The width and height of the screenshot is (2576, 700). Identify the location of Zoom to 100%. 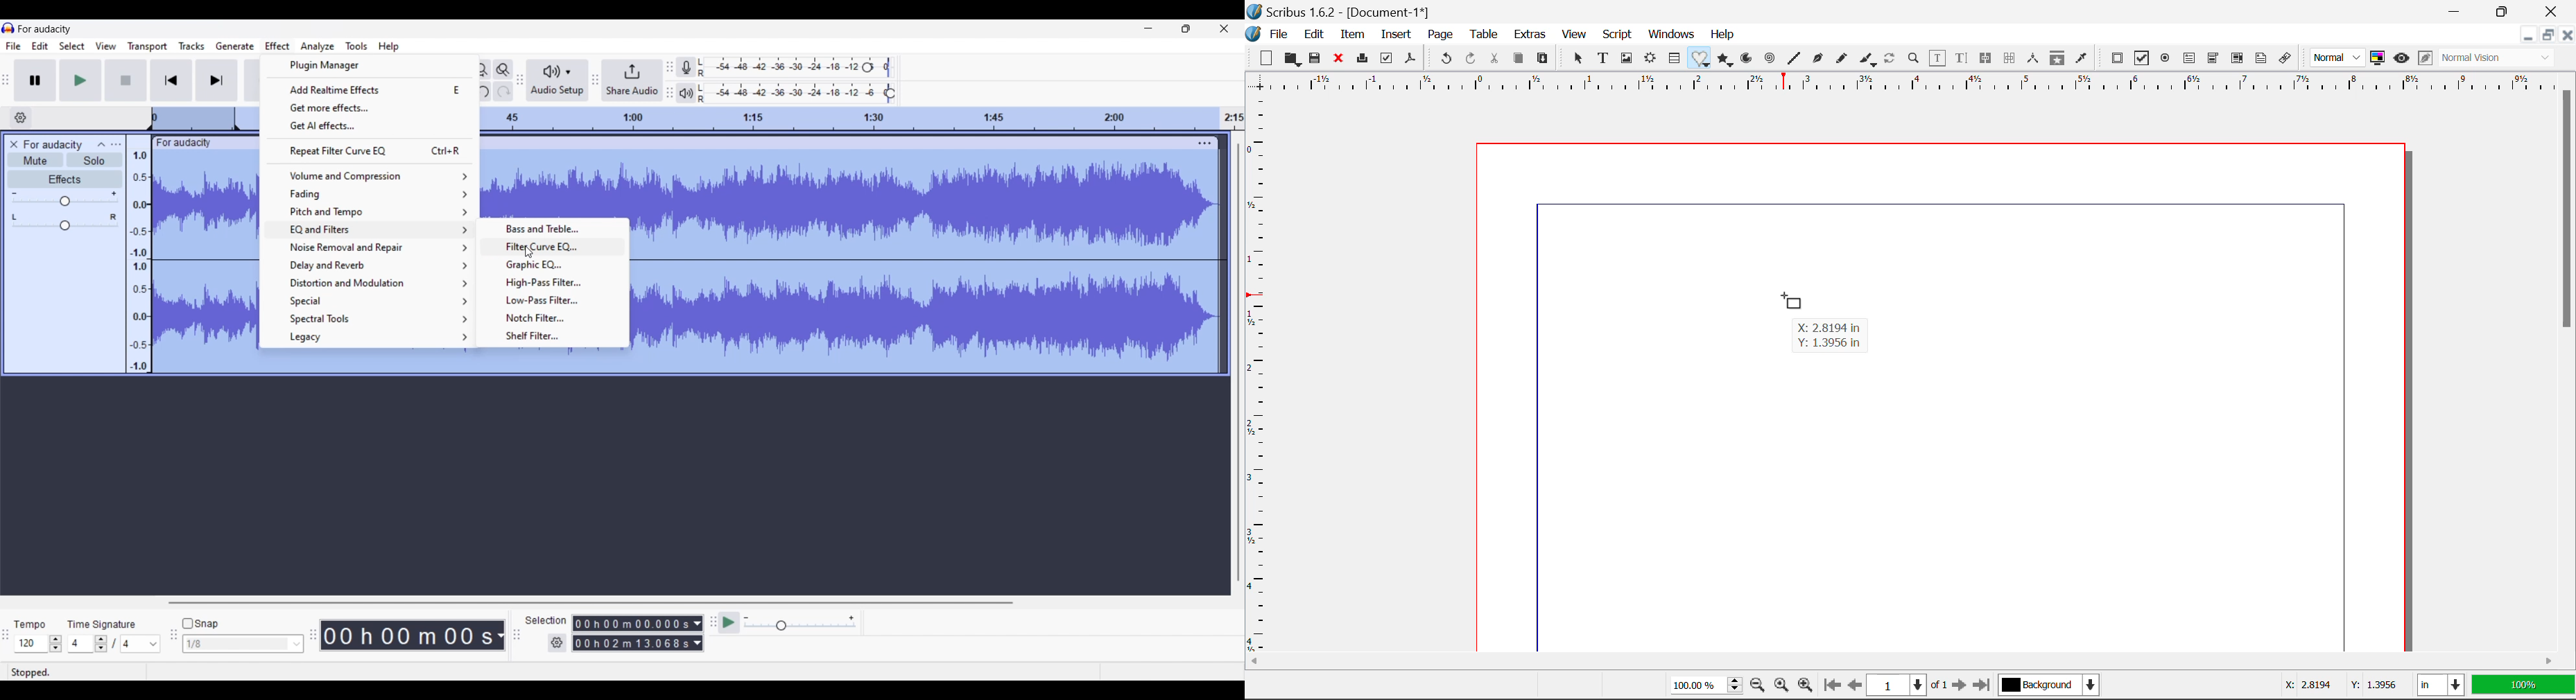
(1780, 687).